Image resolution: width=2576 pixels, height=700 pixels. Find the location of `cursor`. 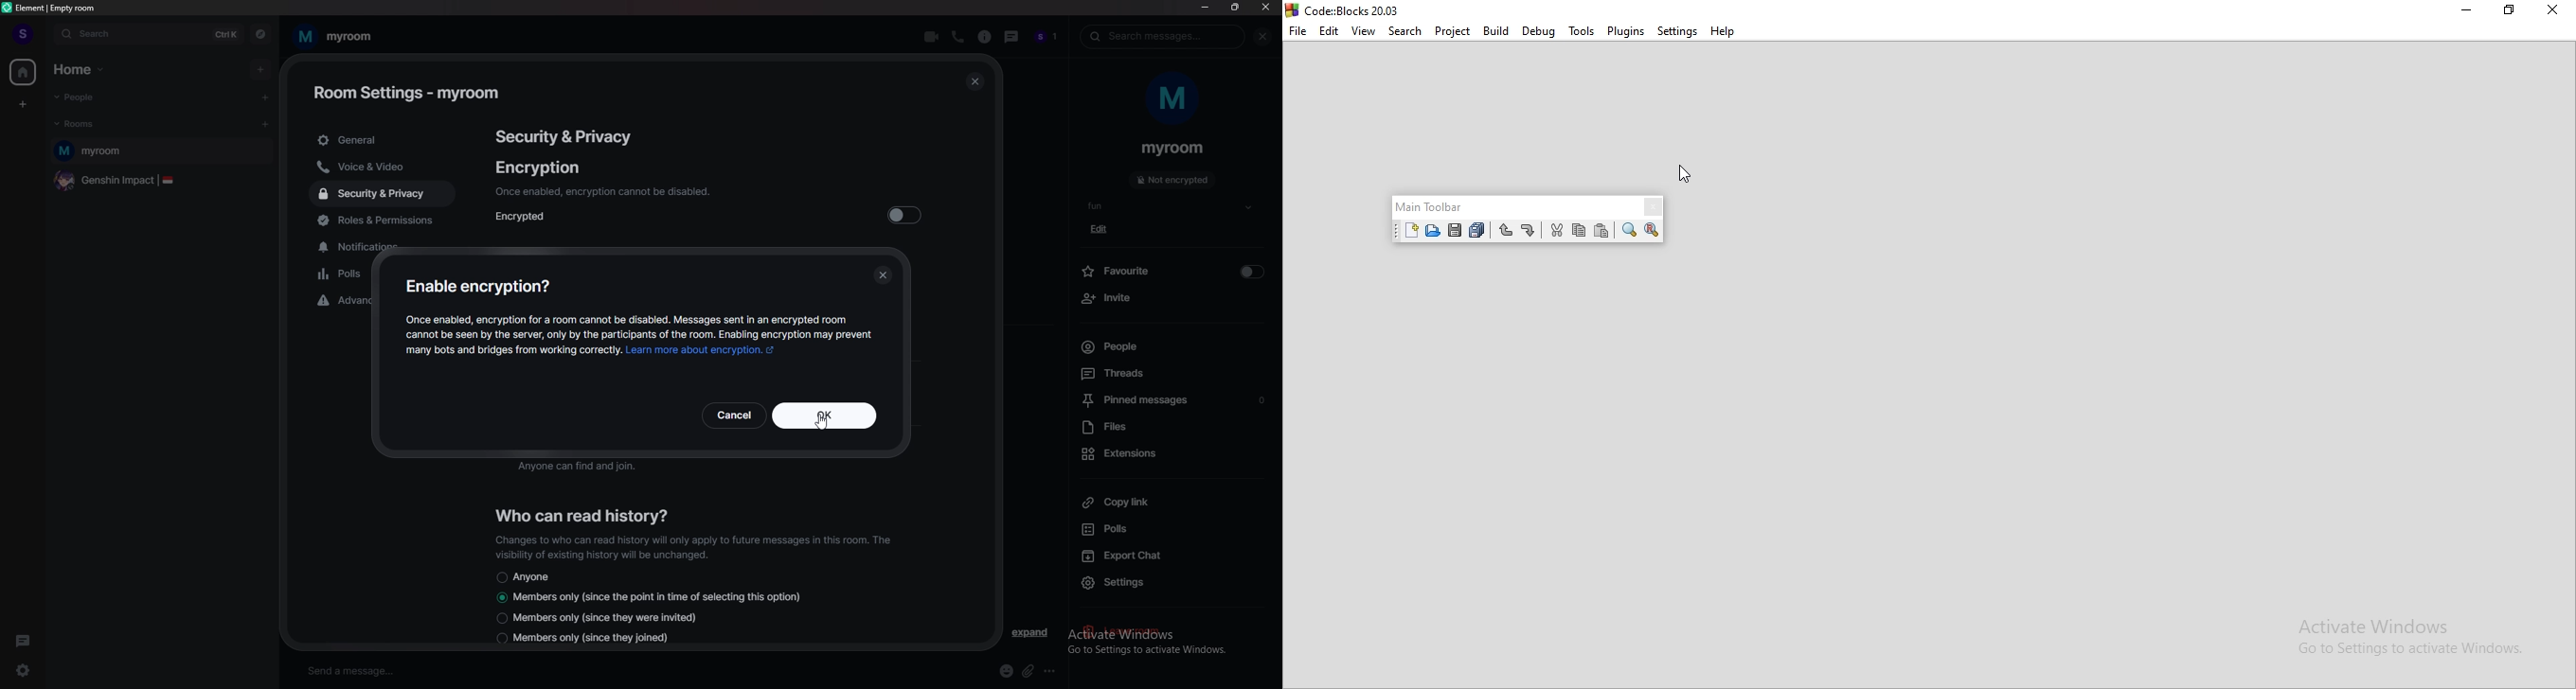

cursor is located at coordinates (823, 424).